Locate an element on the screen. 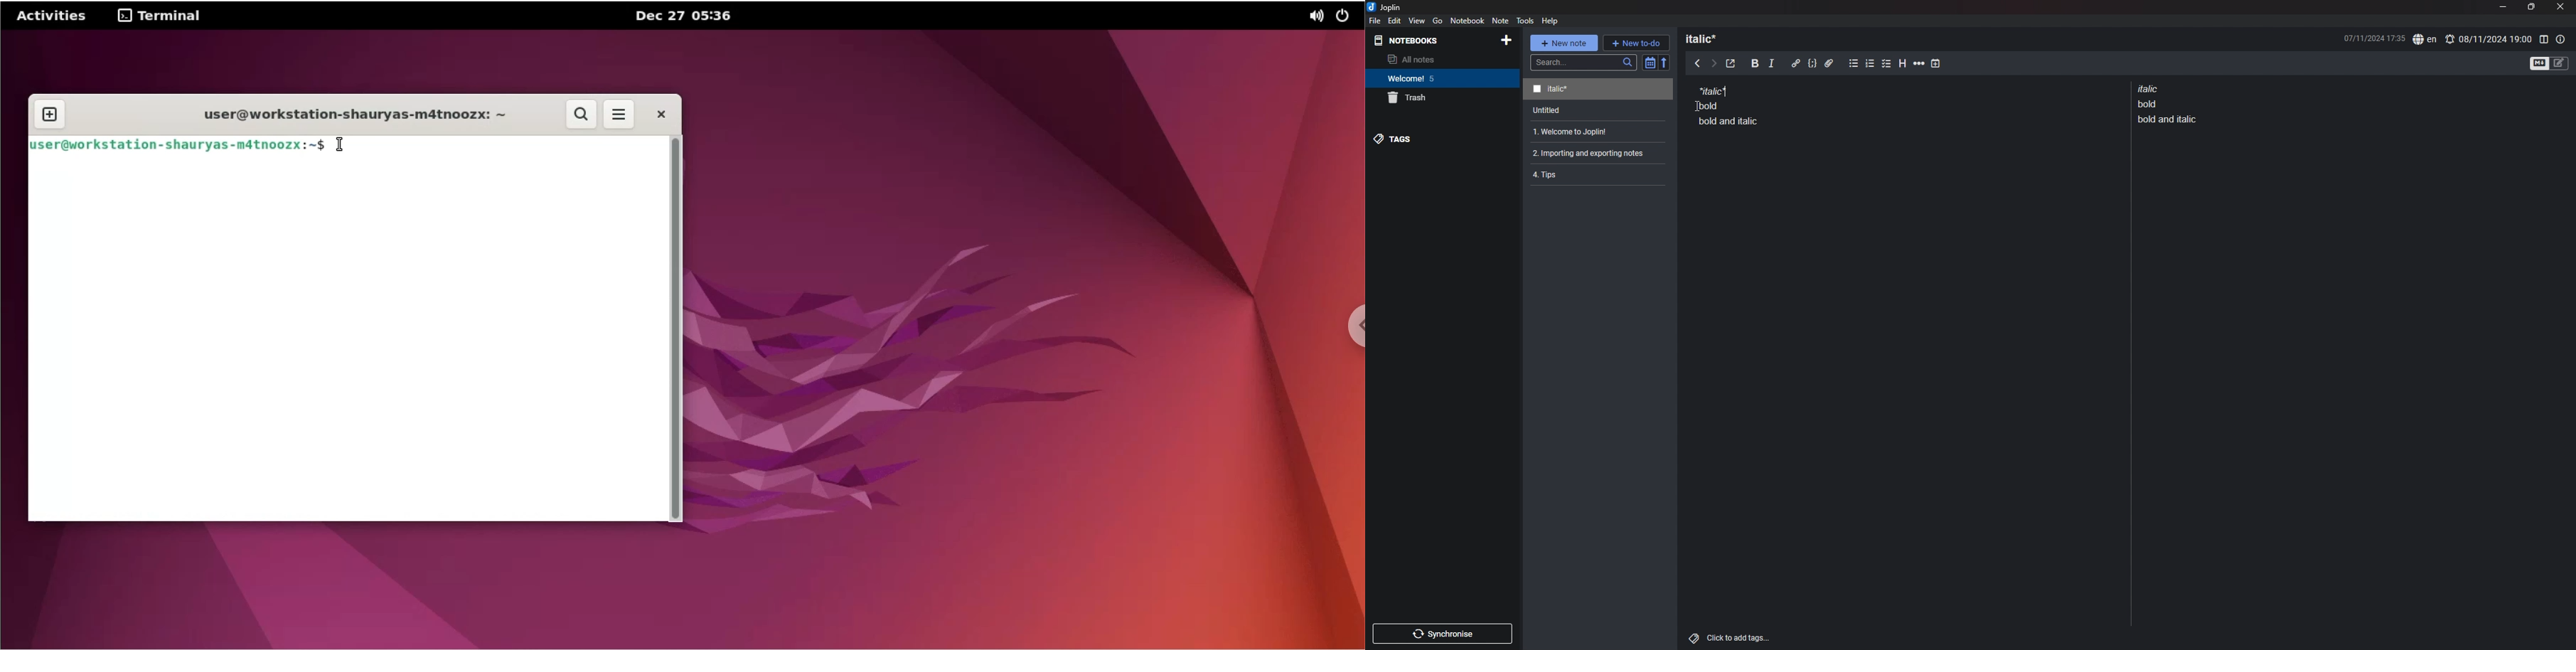 The image size is (2576, 672). notebooks is located at coordinates (1409, 40).